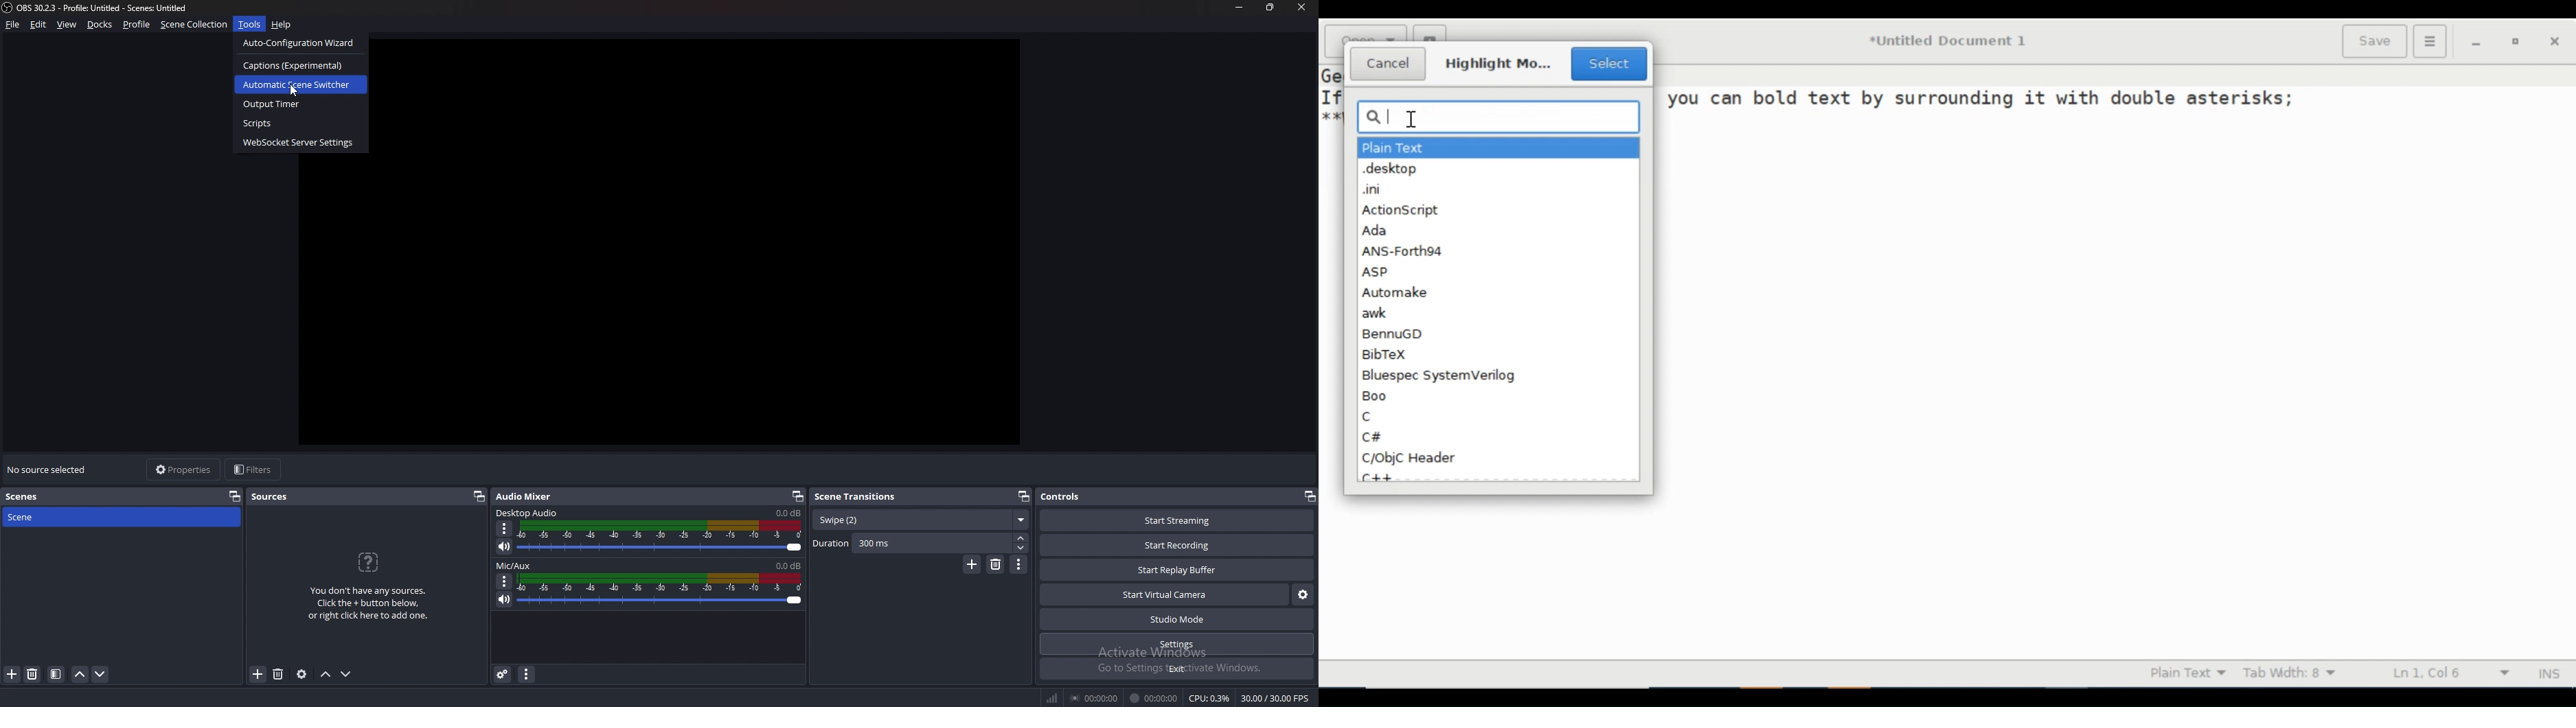 The width and height of the screenshot is (2576, 728). I want to click on studio mode, so click(1177, 620).